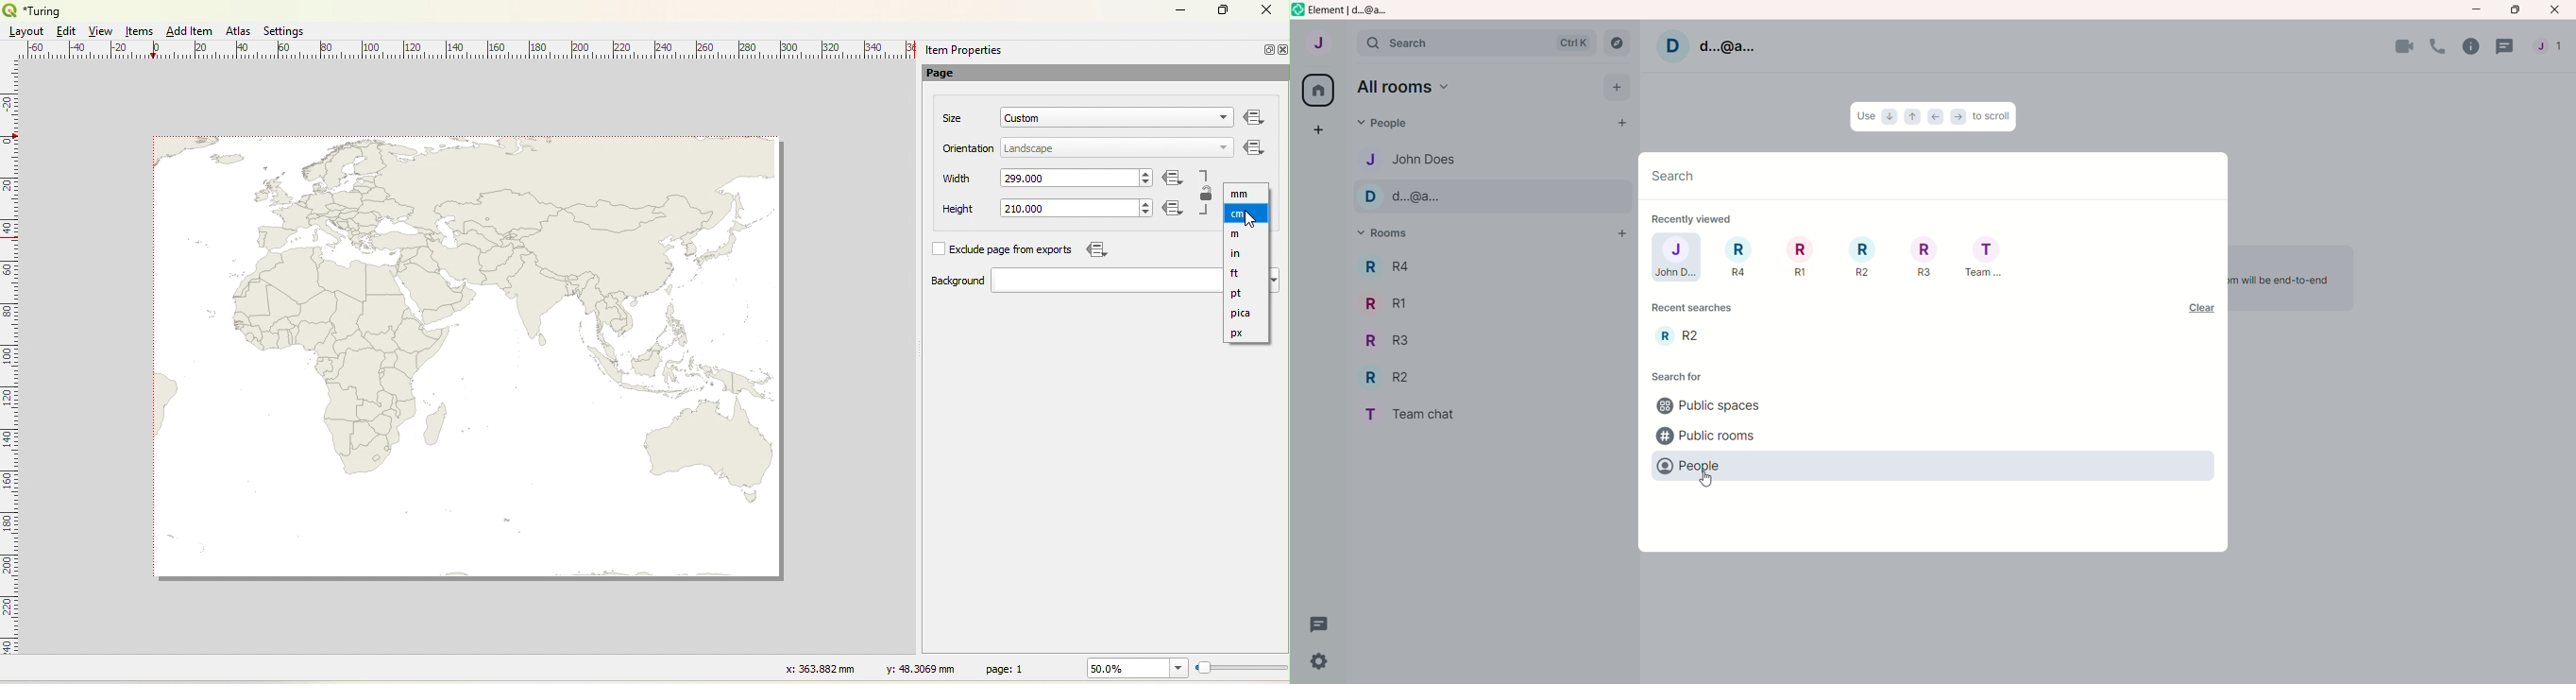  I want to click on search bar, so click(1928, 177).